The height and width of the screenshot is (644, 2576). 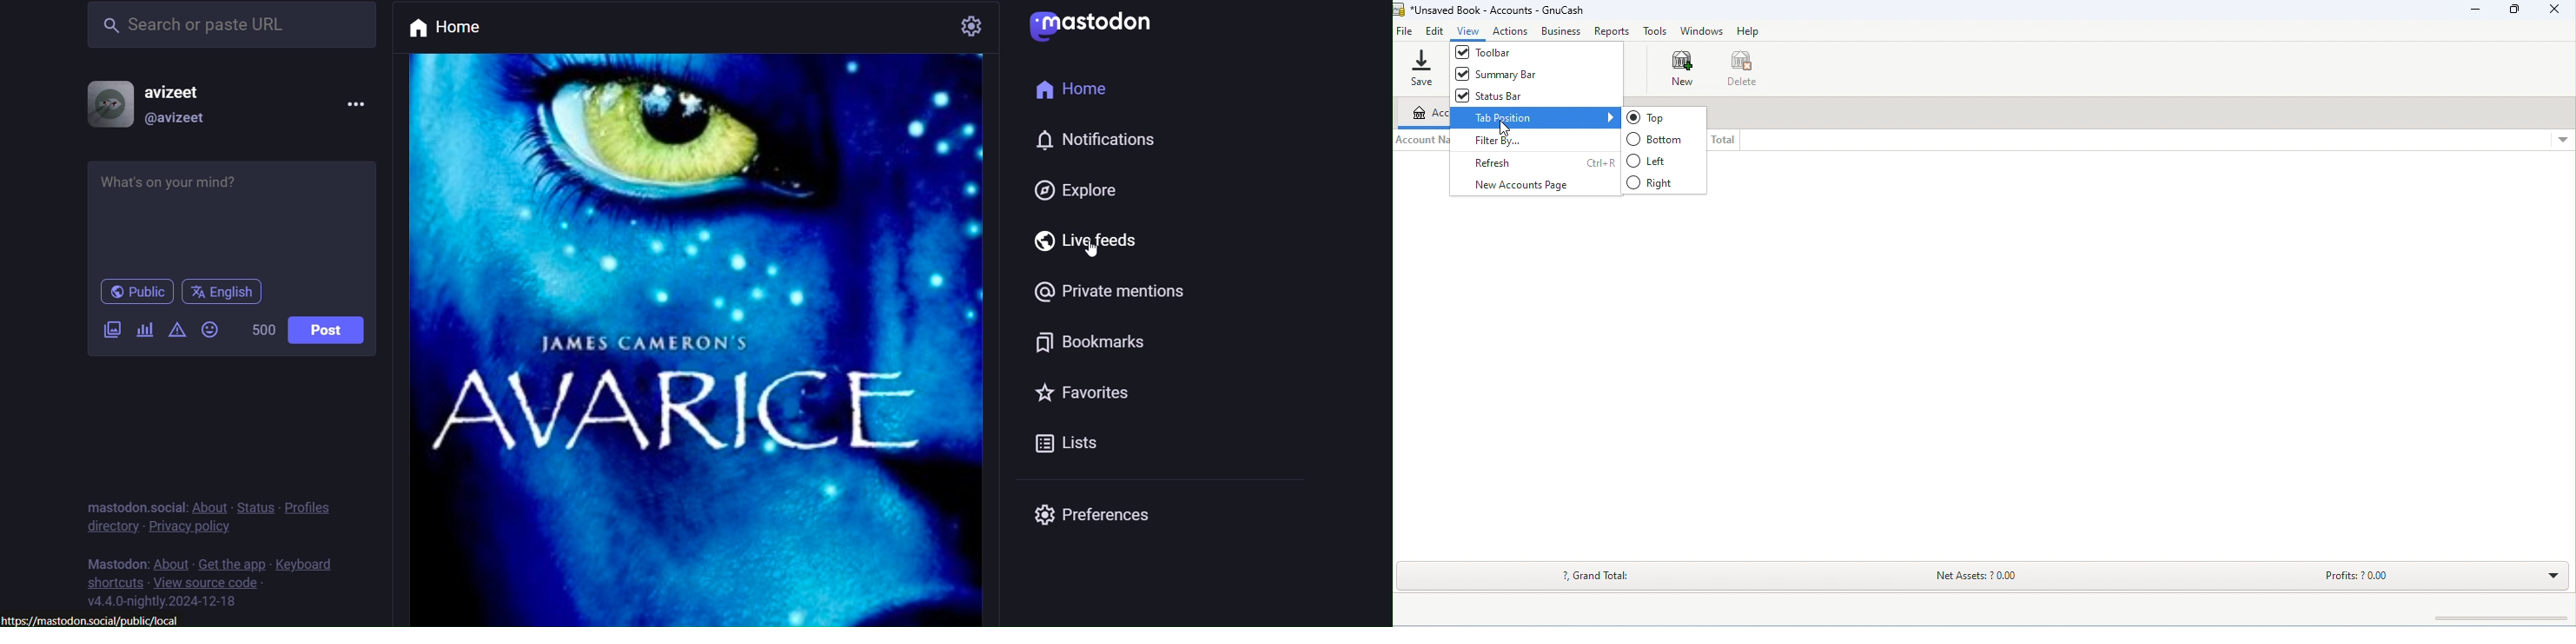 What do you see at coordinates (1562, 30) in the screenshot?
I see `business` at bounding box center [1562, 30].